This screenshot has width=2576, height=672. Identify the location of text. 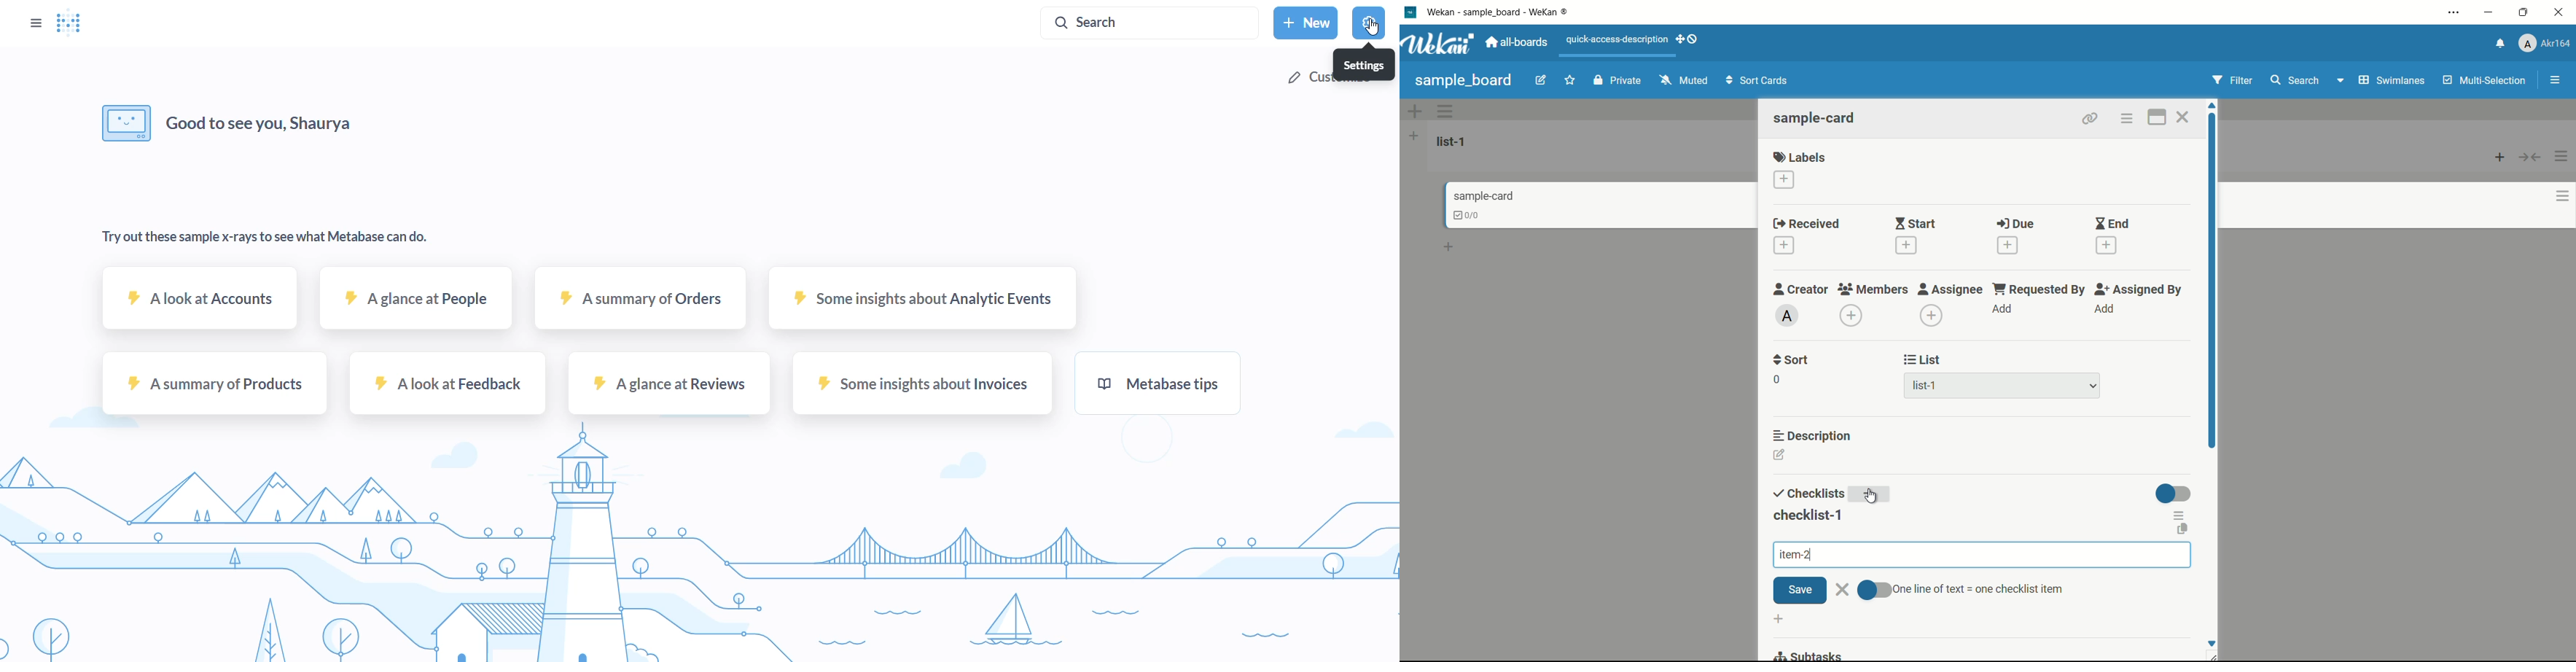
(1978, 589).